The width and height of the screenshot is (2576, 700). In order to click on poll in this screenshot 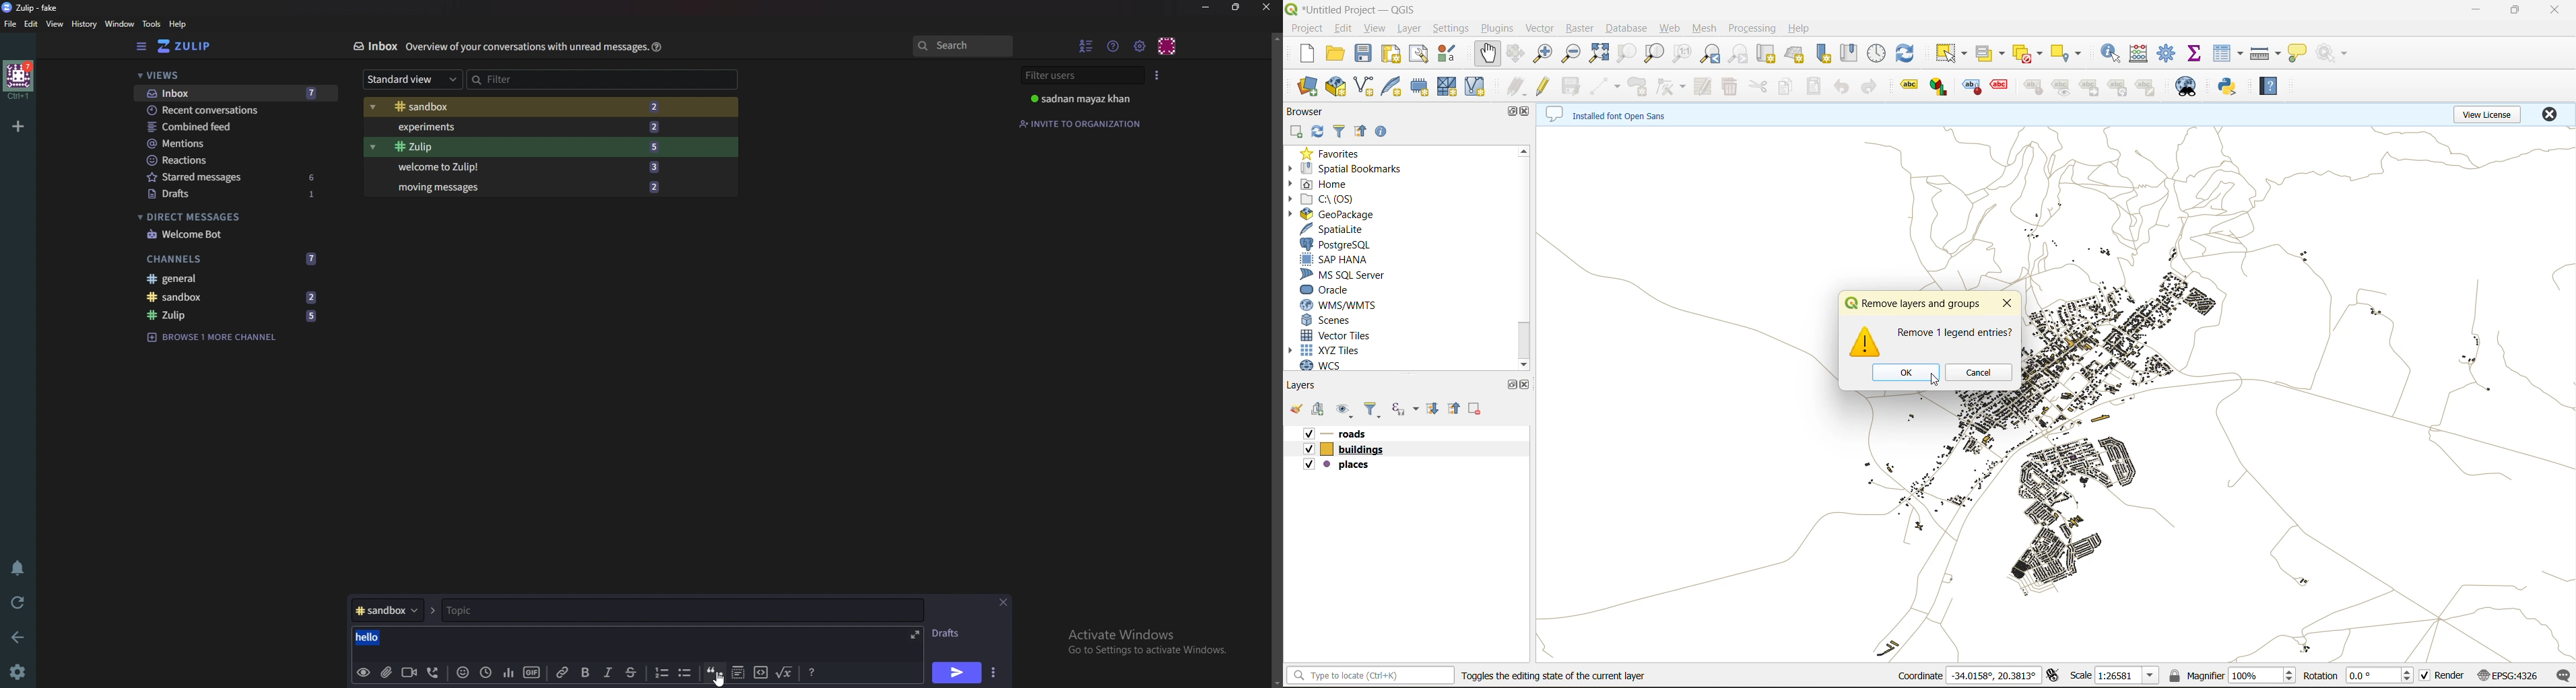, I will do `click(509, 674)`.